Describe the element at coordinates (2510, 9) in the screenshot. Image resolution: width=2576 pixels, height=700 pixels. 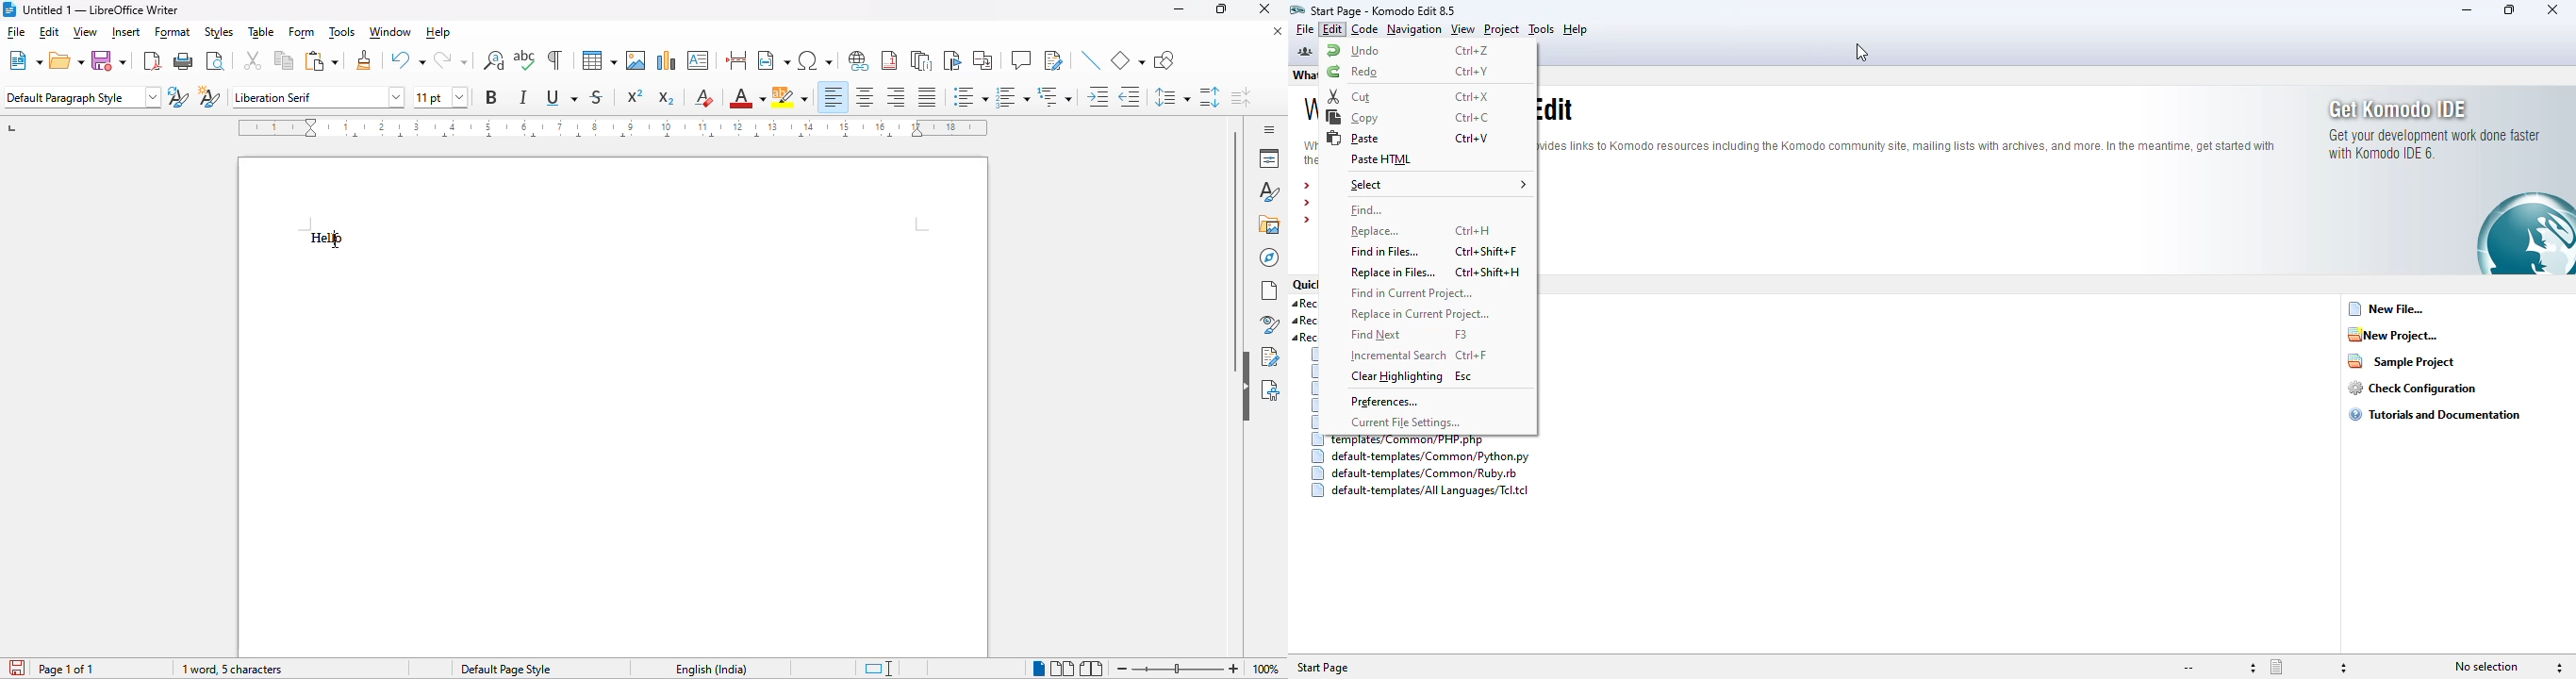
I see `maximize` at that location.